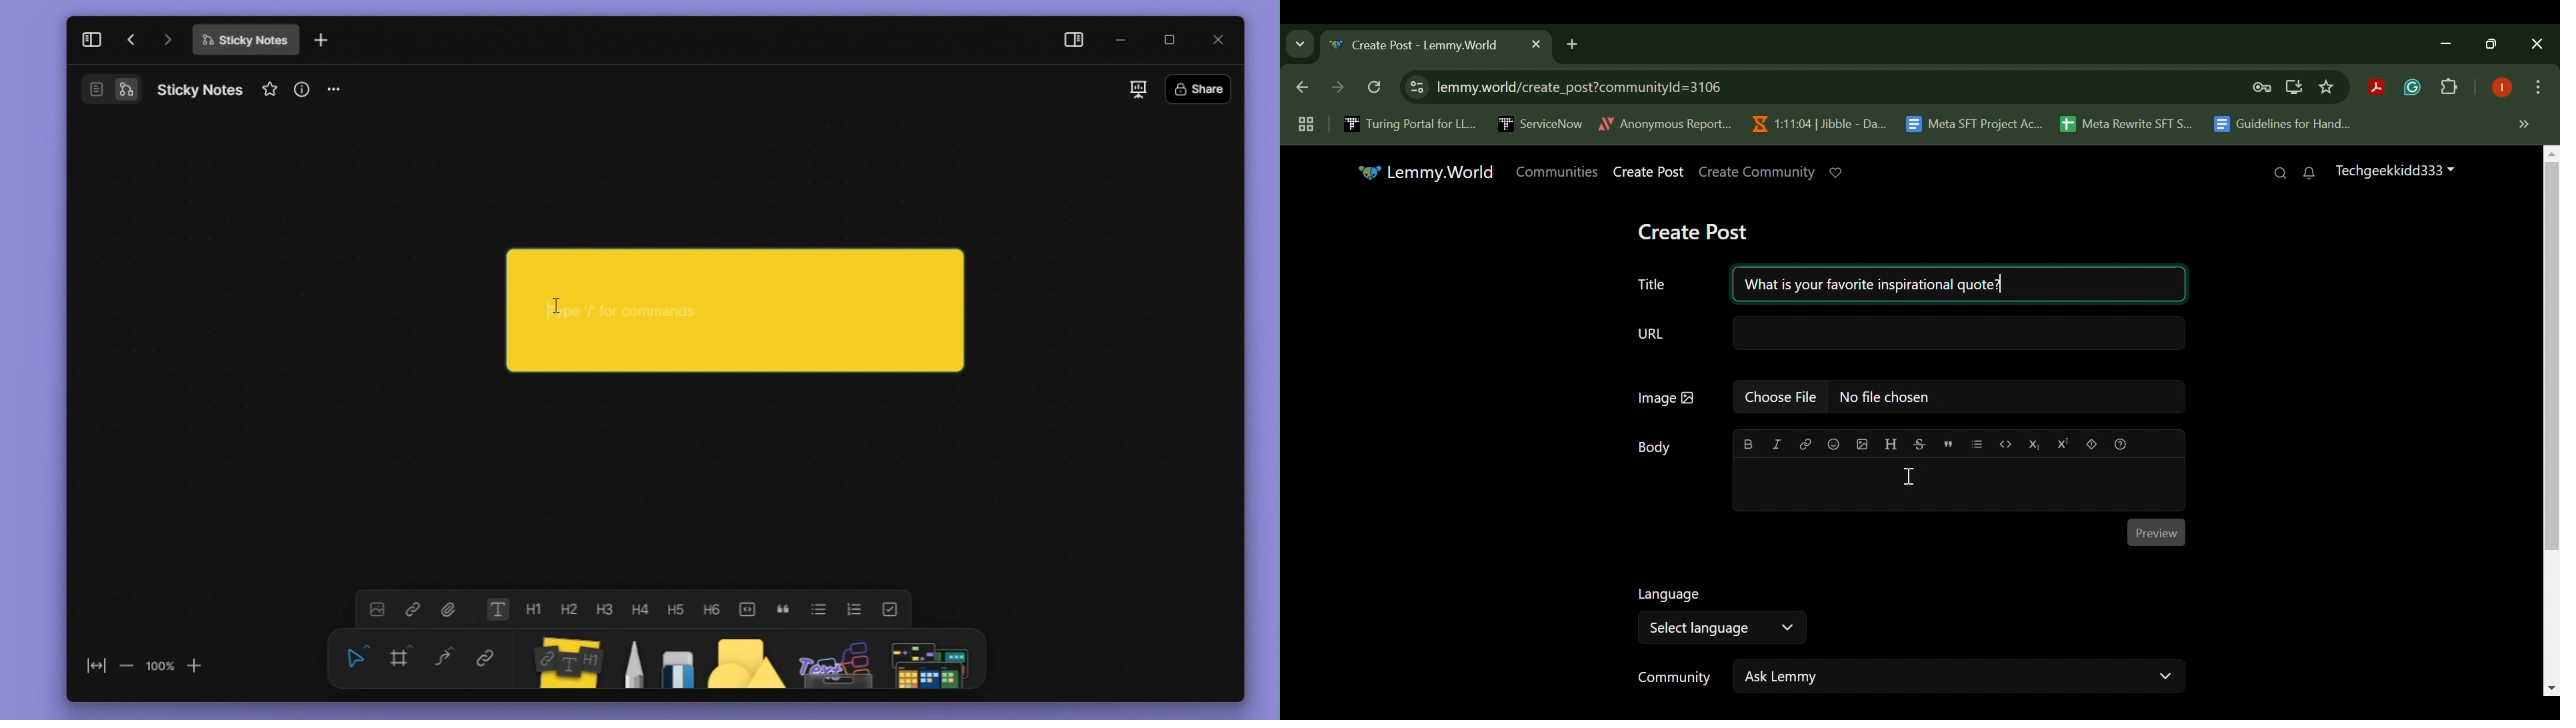 The image size is (2576, 728). Describe the element at coordinates (446, 660) in the screenshot. I see `curve` at that location.